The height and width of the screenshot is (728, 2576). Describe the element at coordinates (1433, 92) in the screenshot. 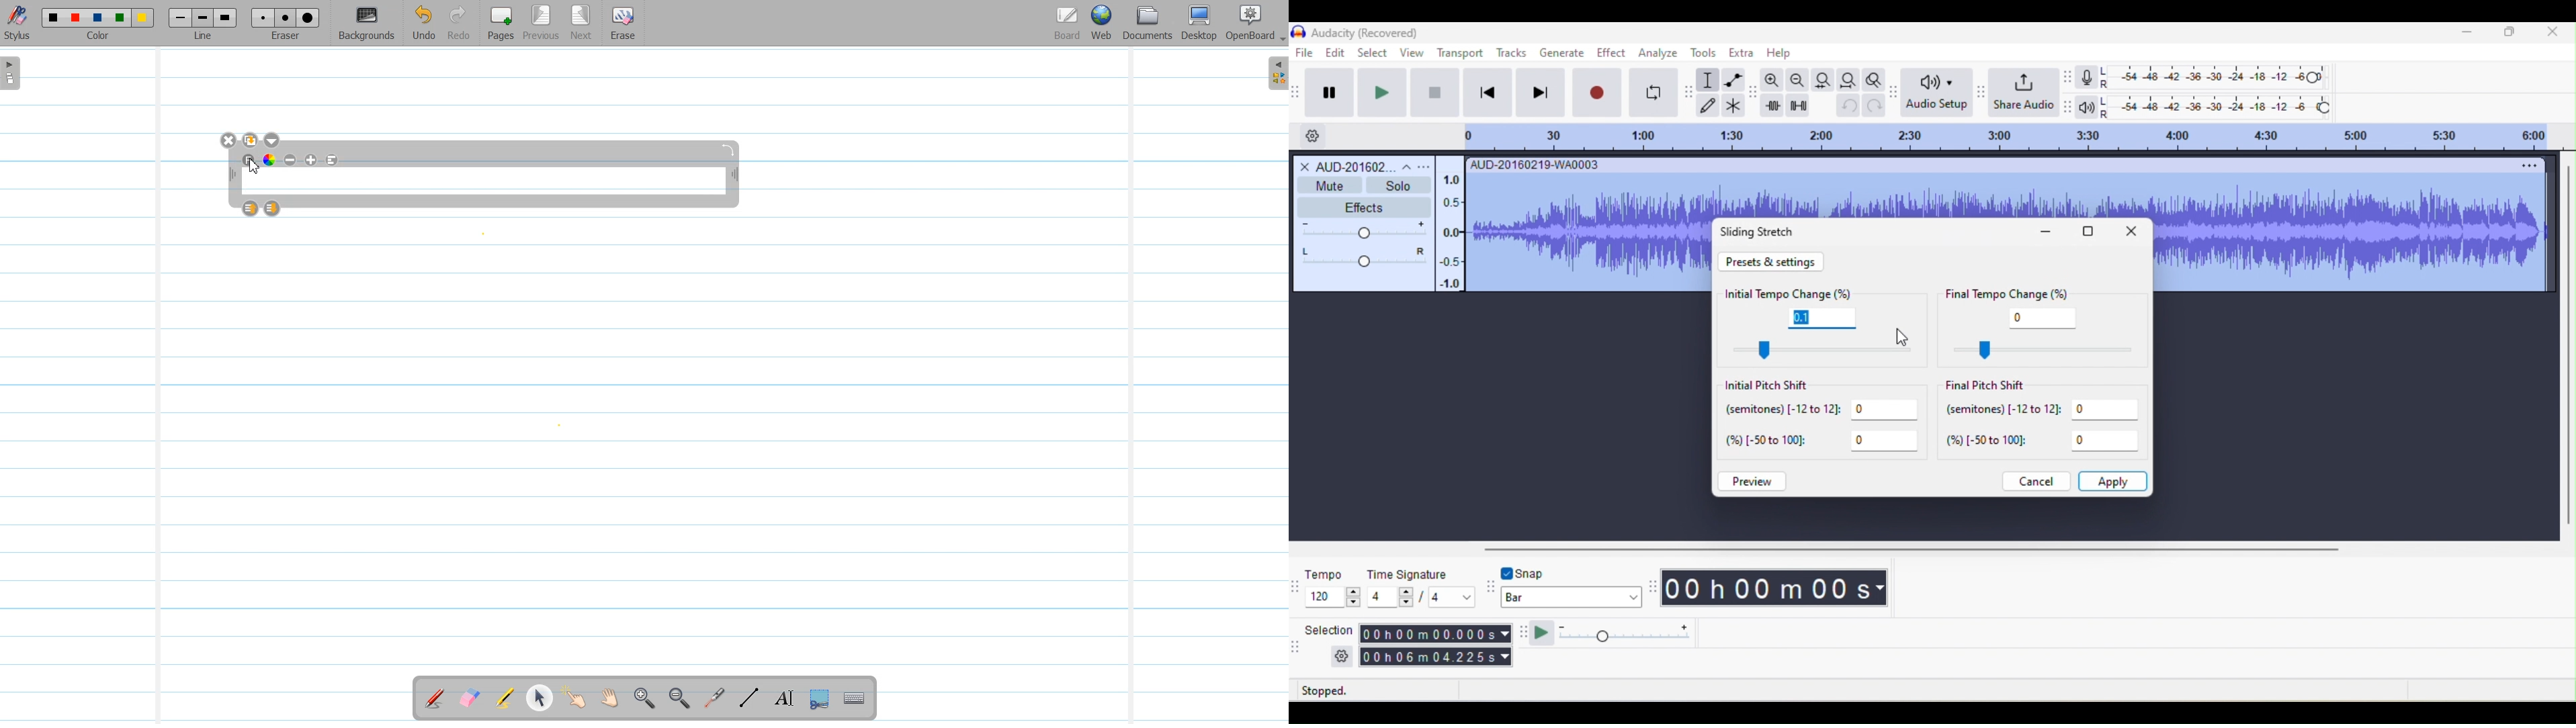

I see `stop` at that location.